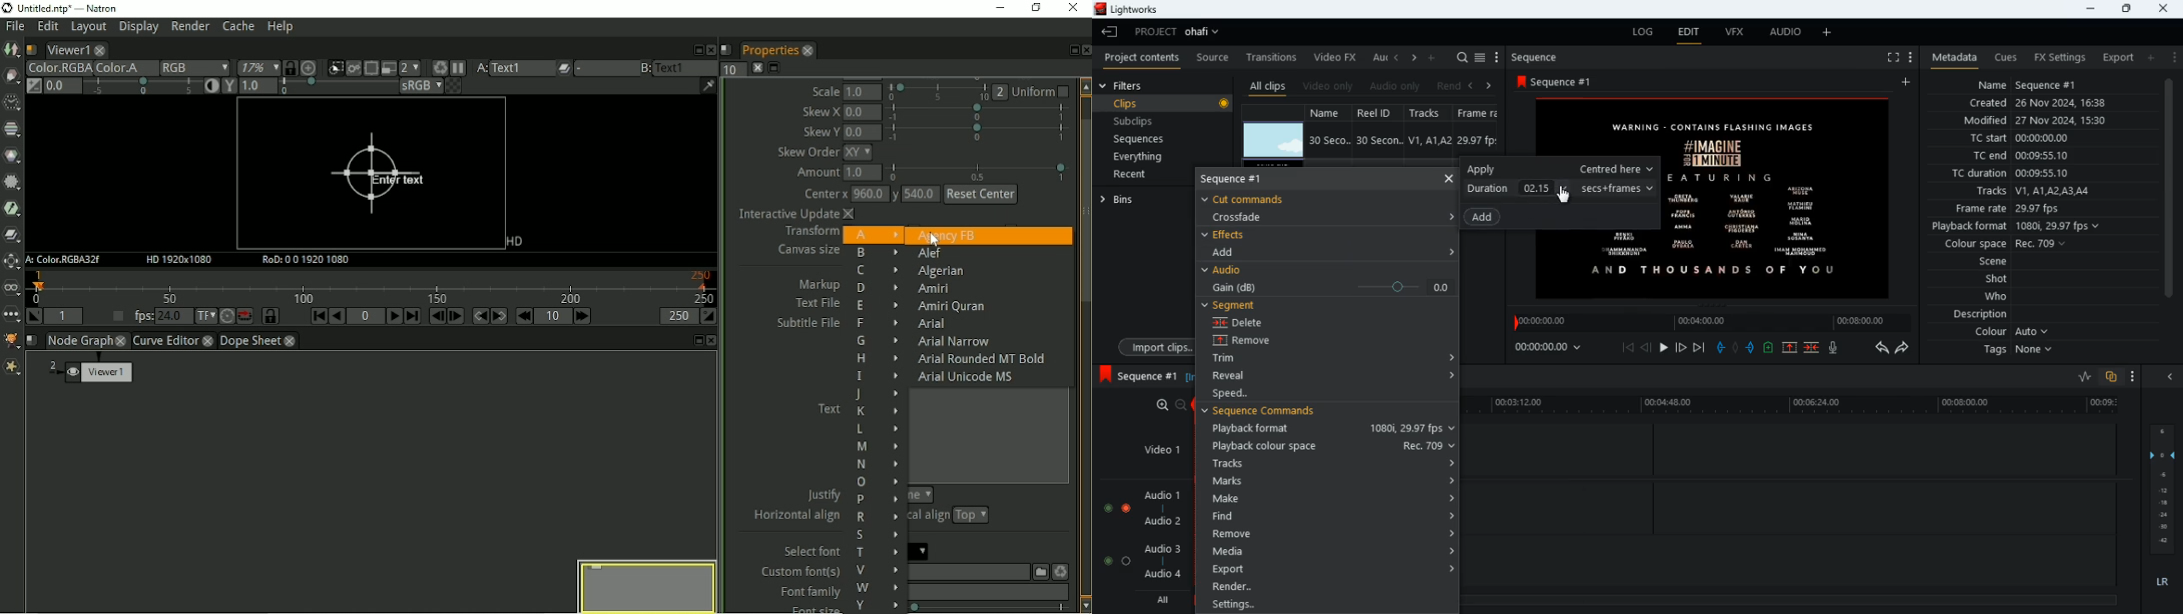 This screenshot has height=616, width=2184. What do you see at coordinates (1159, 523) in the screenshot?
I see `audio 2` at bounding box center [1159, 523].